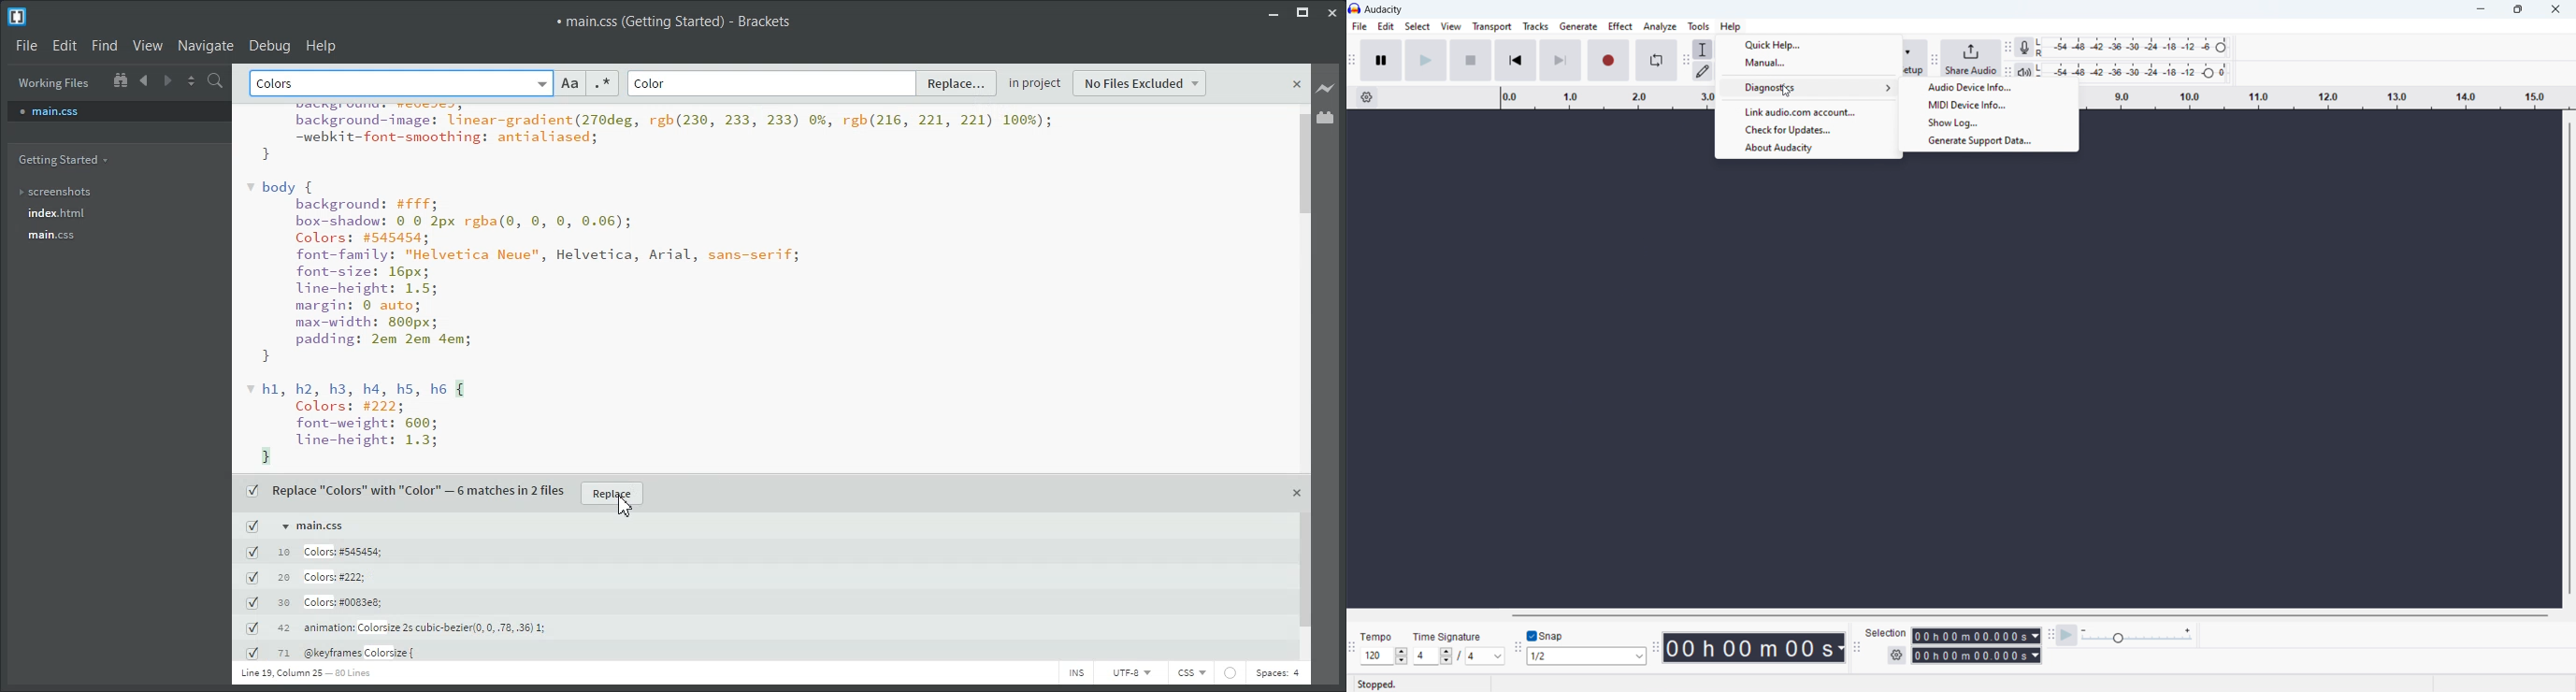 This screenshot has width=2576, height=700. Describe the element at coordinates (654, 133) in the screenshot. I see `CE et Me SR SPY.
background-image: linear-gradient(27@deg, rgh(230, 233, 233) 0%, rgh(216, 221, 221) 100%);
-webkit-font-smoothing: antialiased;

}` at that location.